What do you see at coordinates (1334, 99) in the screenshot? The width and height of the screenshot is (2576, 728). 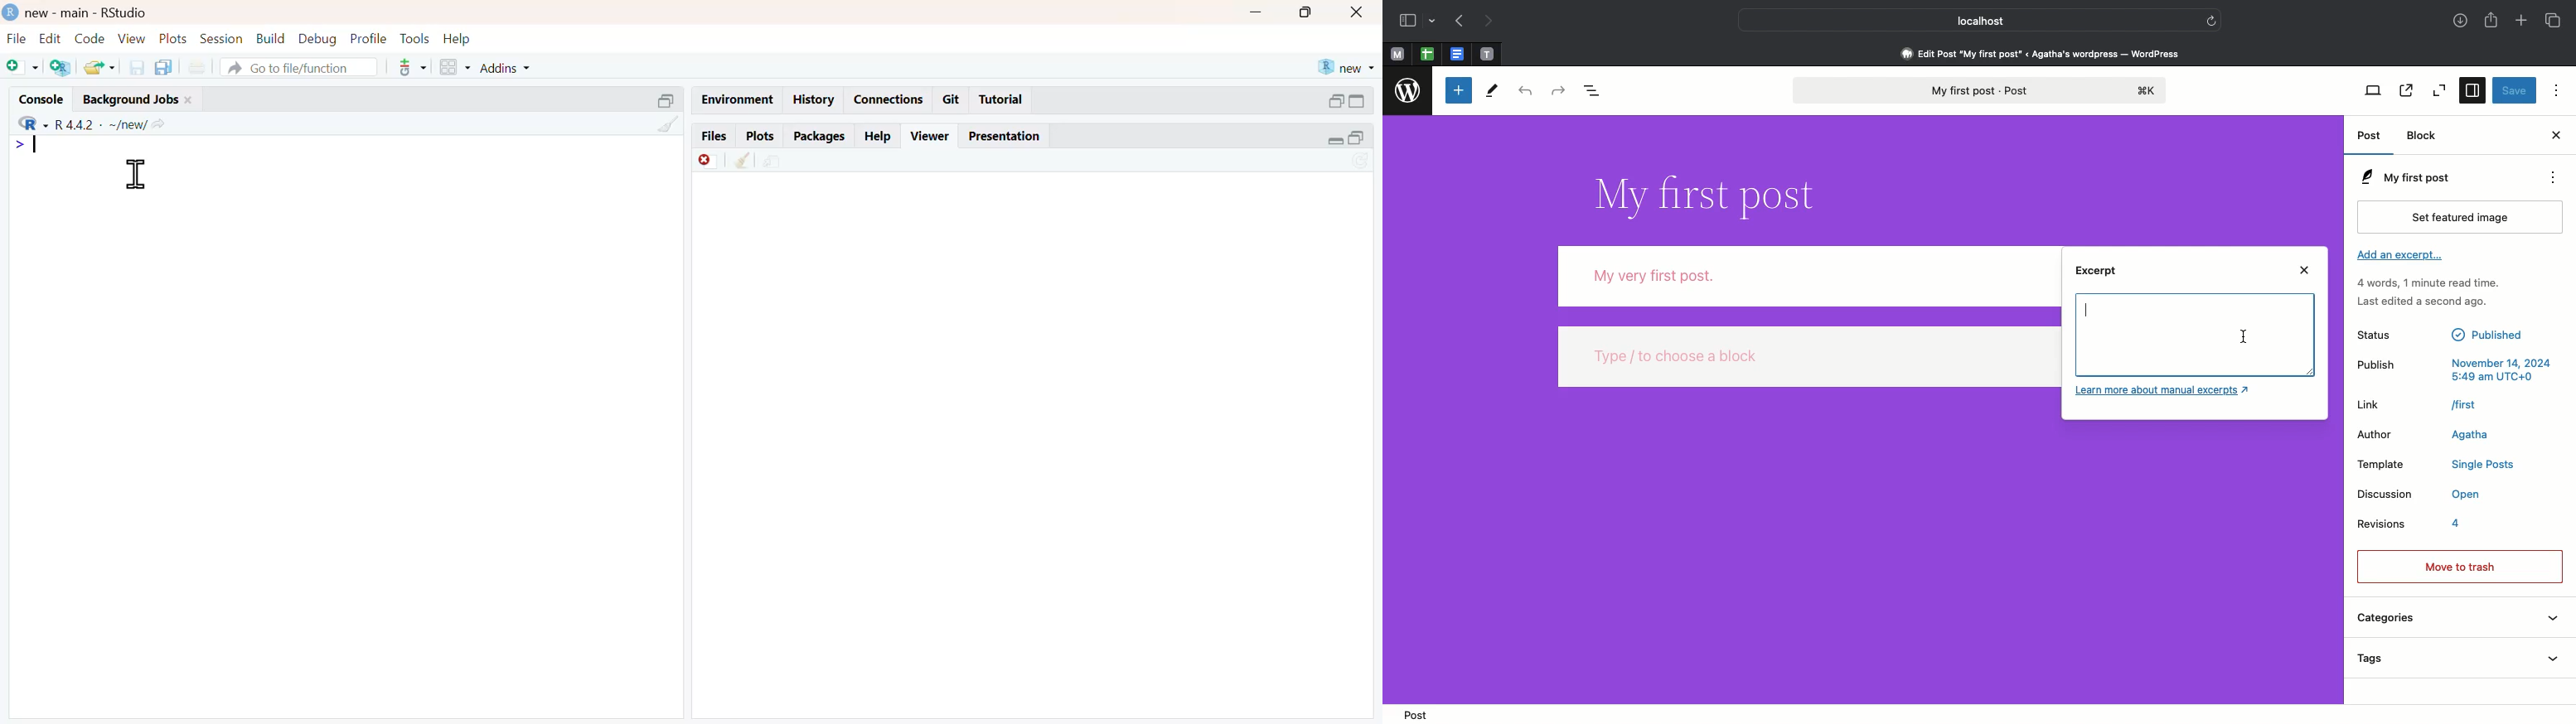 I see `minimize` at bounding box center [1334, 99].